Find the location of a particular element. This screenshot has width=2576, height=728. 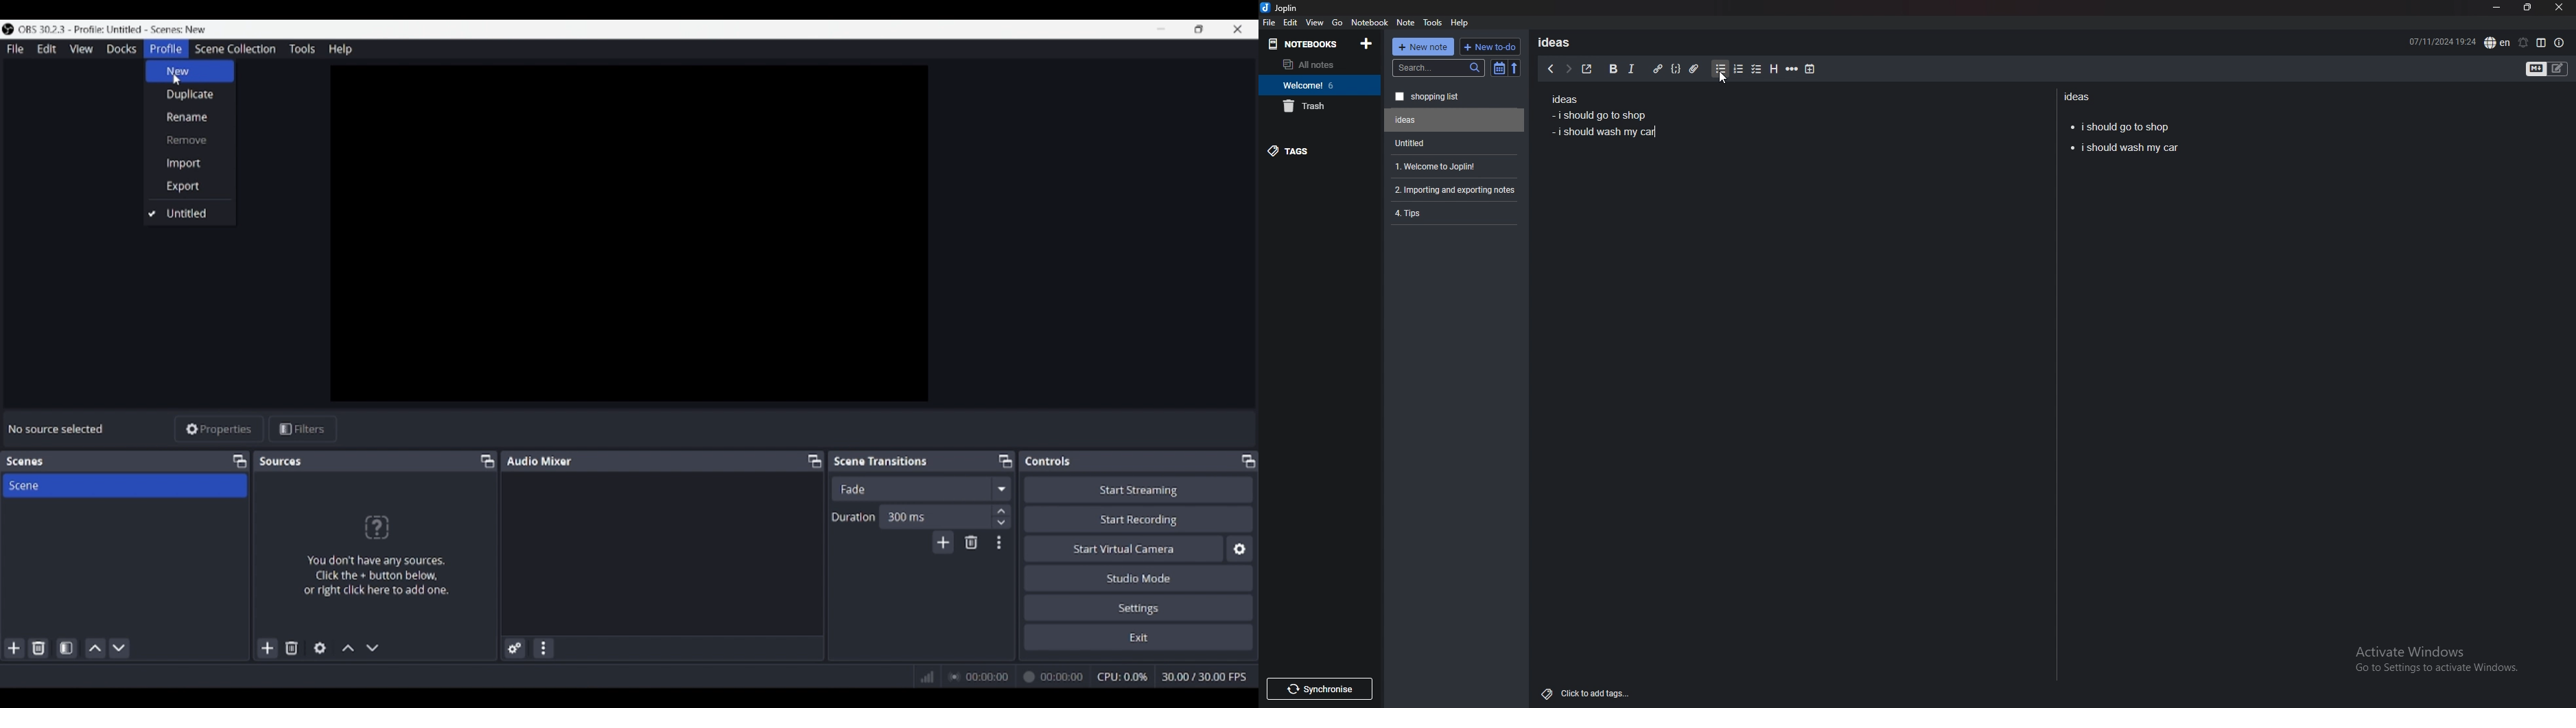

Panel title is located at coordinates (25, 462).